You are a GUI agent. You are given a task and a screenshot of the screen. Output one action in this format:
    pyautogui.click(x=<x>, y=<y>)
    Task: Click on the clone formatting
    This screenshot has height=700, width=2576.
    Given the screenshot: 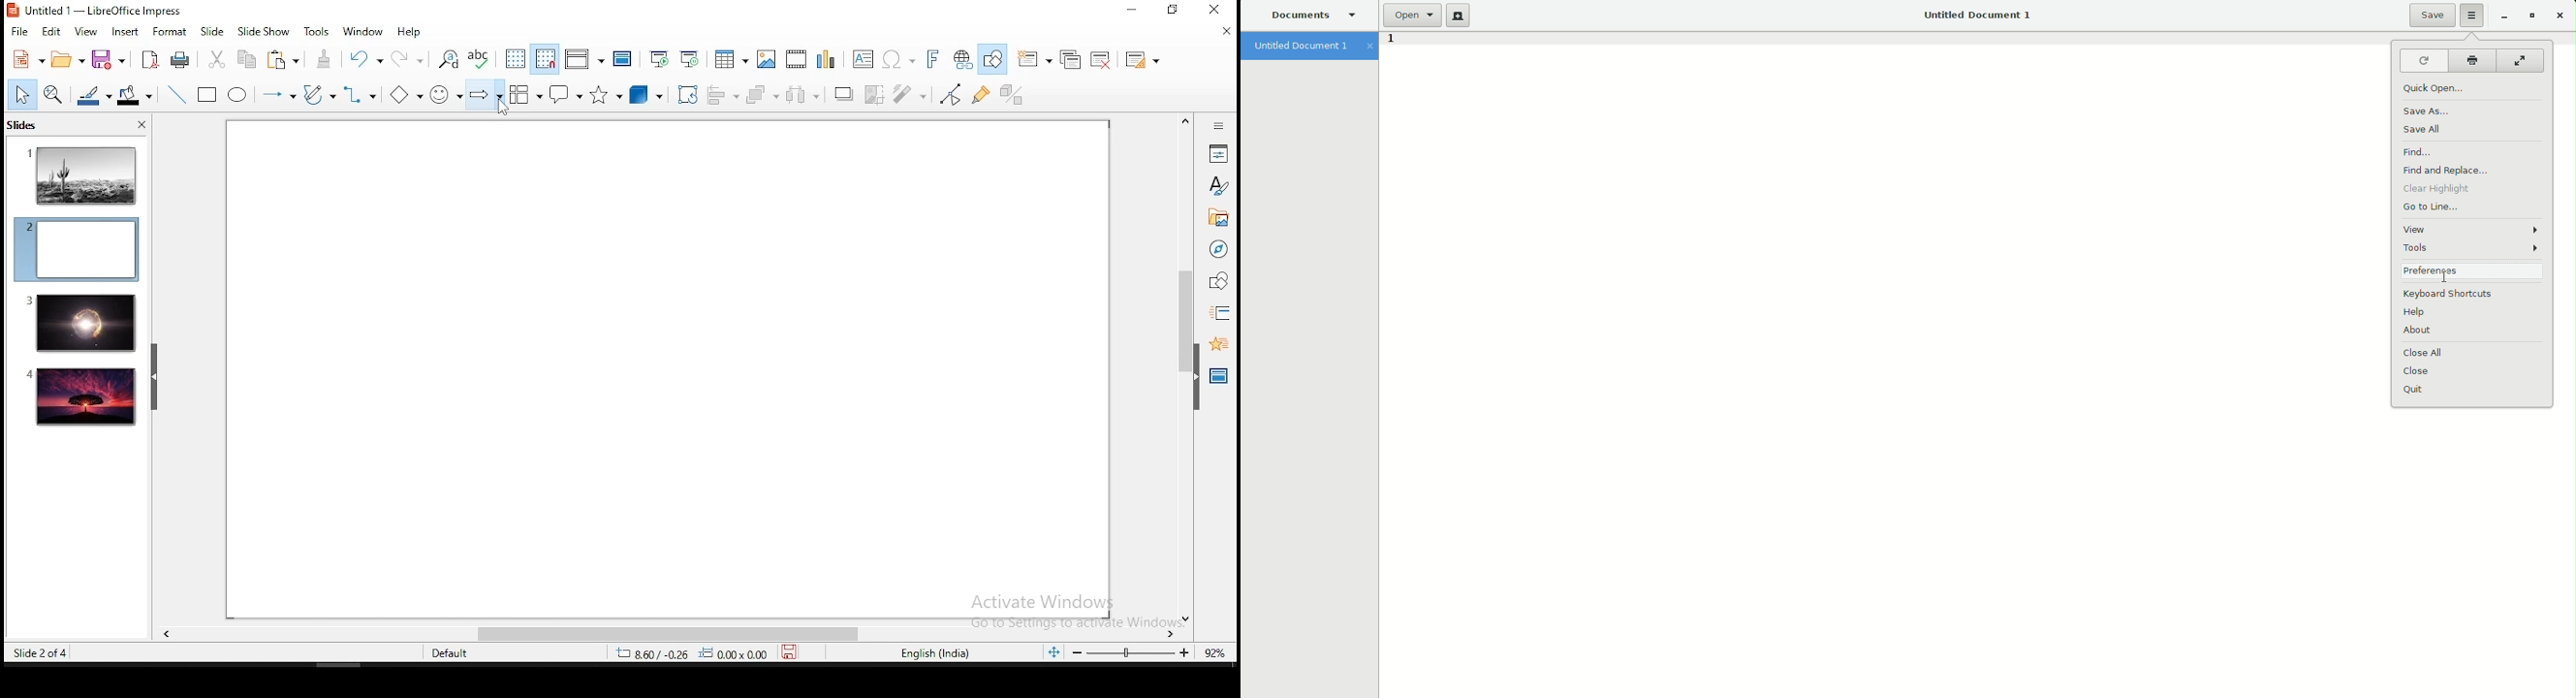 What is the action you would take?
    pyautogui.click(x=325, y=59)
    